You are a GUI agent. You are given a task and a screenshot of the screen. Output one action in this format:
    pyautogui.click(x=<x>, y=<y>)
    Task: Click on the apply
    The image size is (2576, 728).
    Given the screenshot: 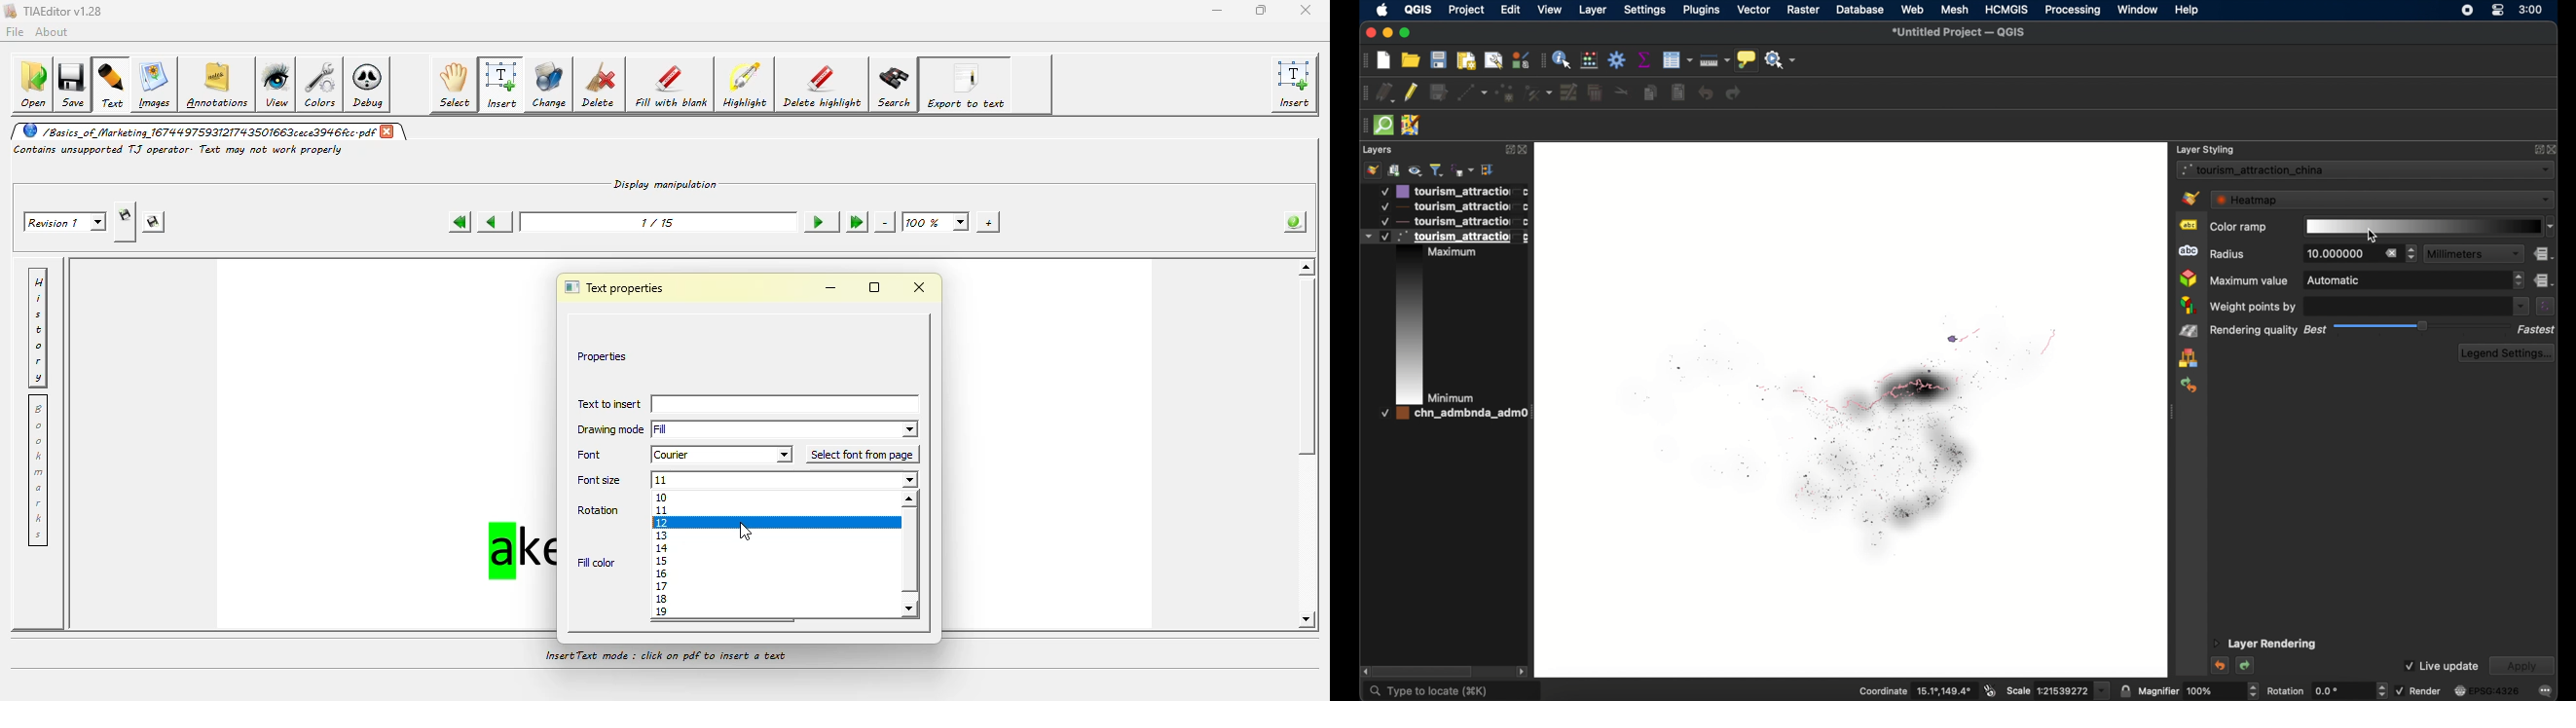 What is the action you would take?
    pyautogui.click(x=2521, y=667)
    